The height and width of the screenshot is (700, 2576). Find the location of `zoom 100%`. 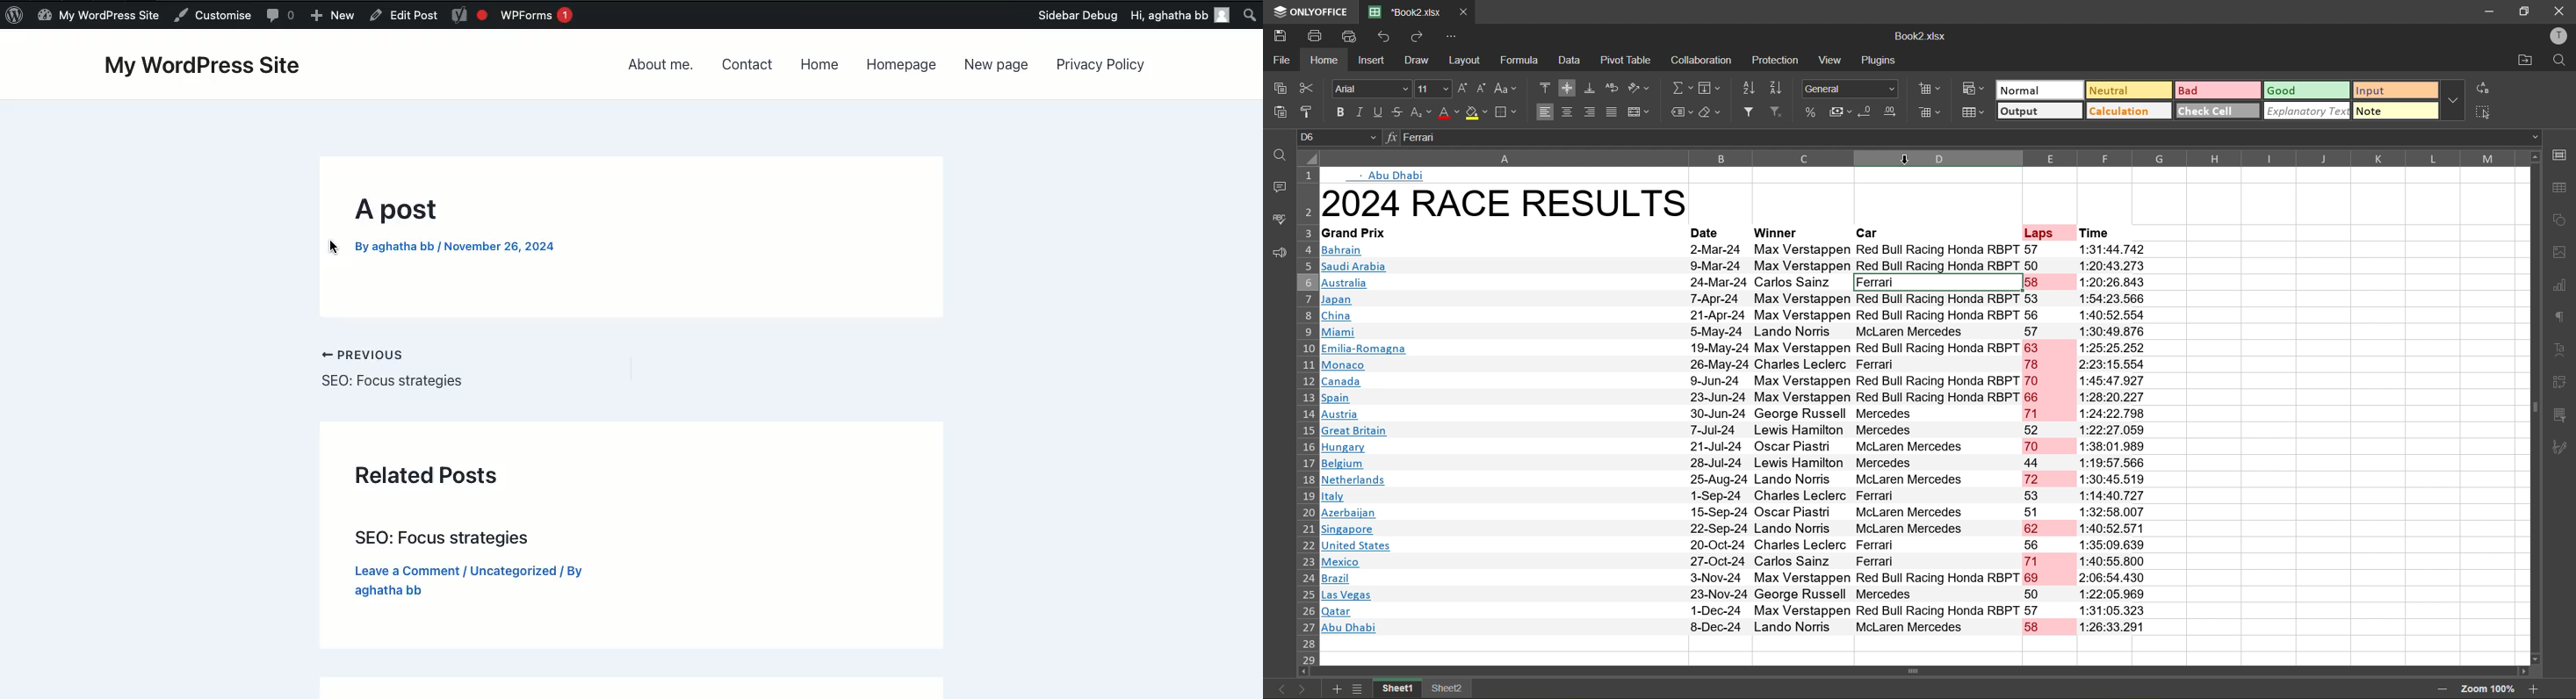

zoom 100% is located at coordinates (2491, 691).